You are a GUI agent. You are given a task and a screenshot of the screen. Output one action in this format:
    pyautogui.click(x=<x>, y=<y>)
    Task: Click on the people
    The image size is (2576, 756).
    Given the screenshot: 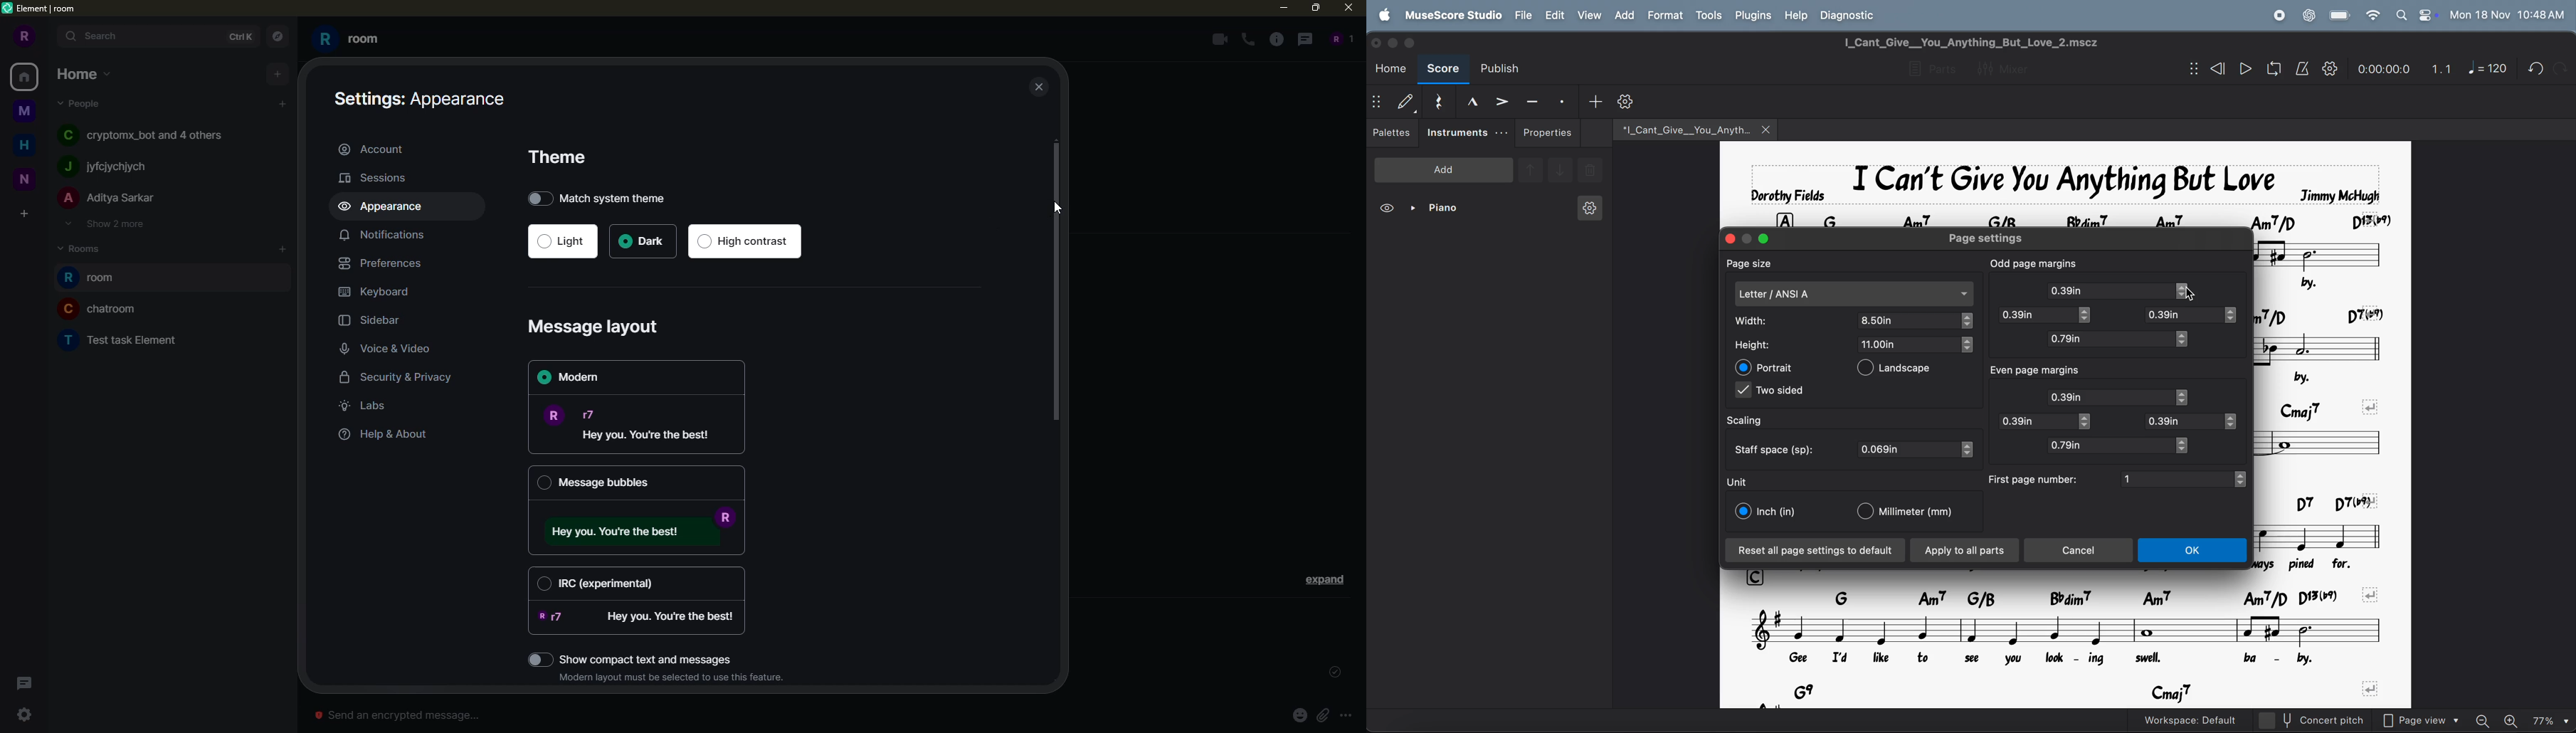 What is the action you would take?
    pyautogui.click(x=1339, y=38)
    